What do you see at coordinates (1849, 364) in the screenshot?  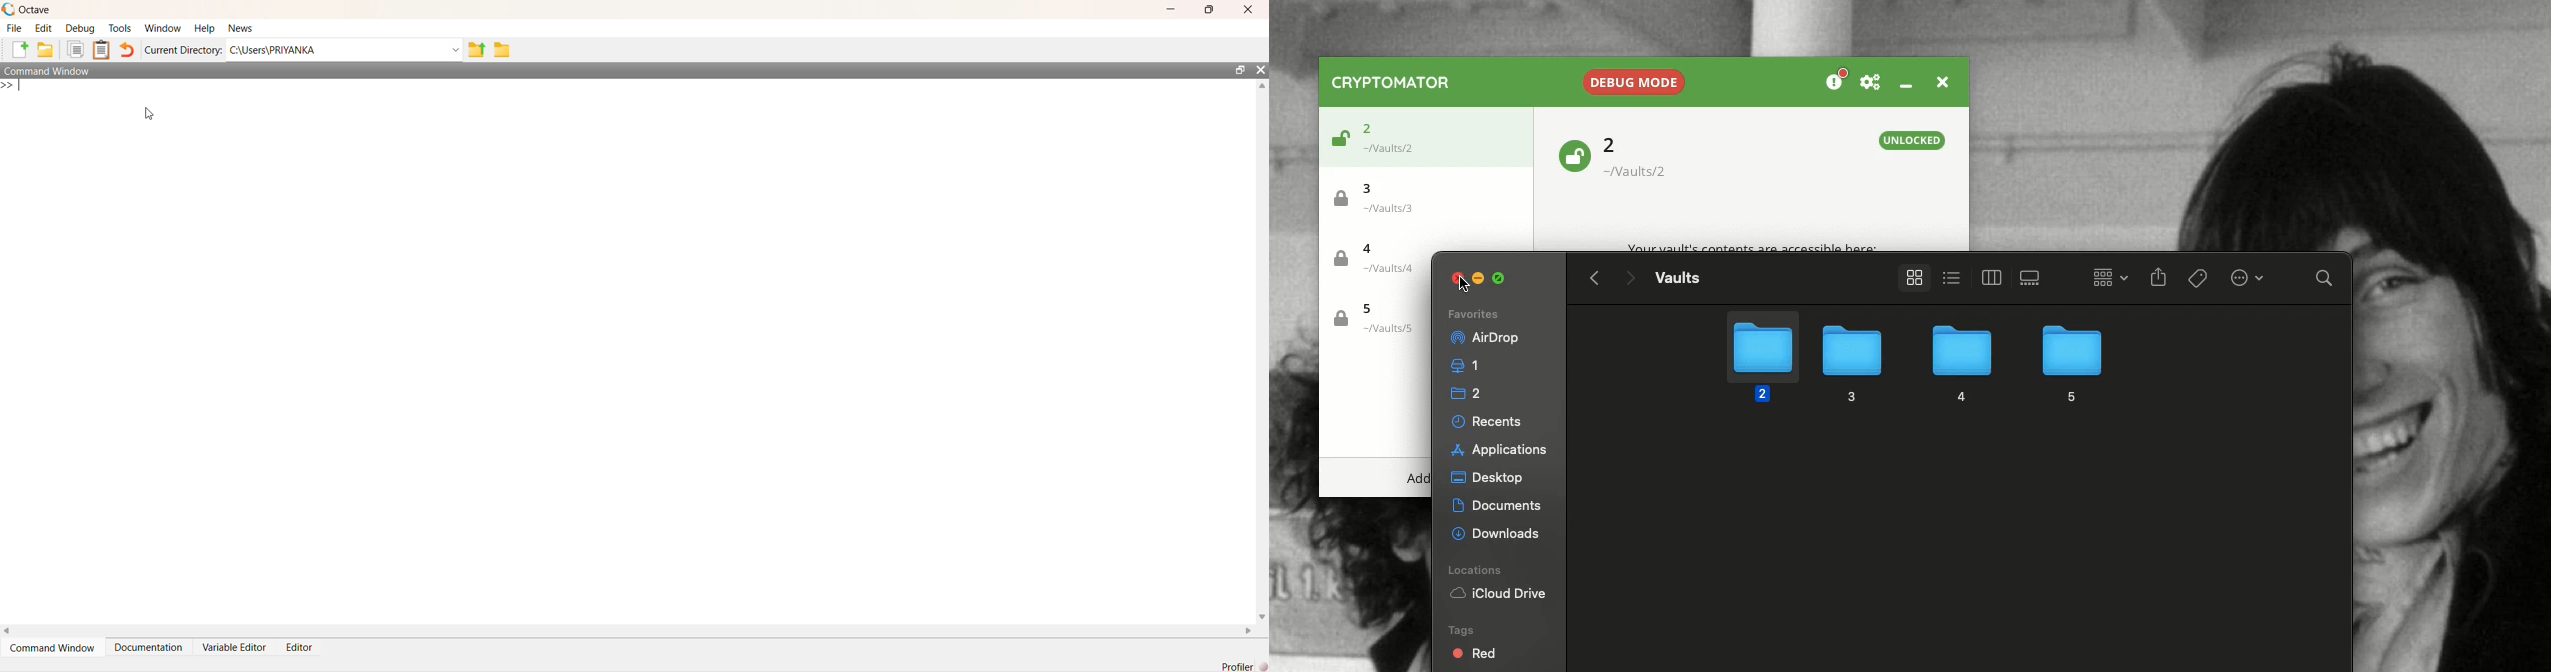 I see `3` at bounding box center [1849, 364].